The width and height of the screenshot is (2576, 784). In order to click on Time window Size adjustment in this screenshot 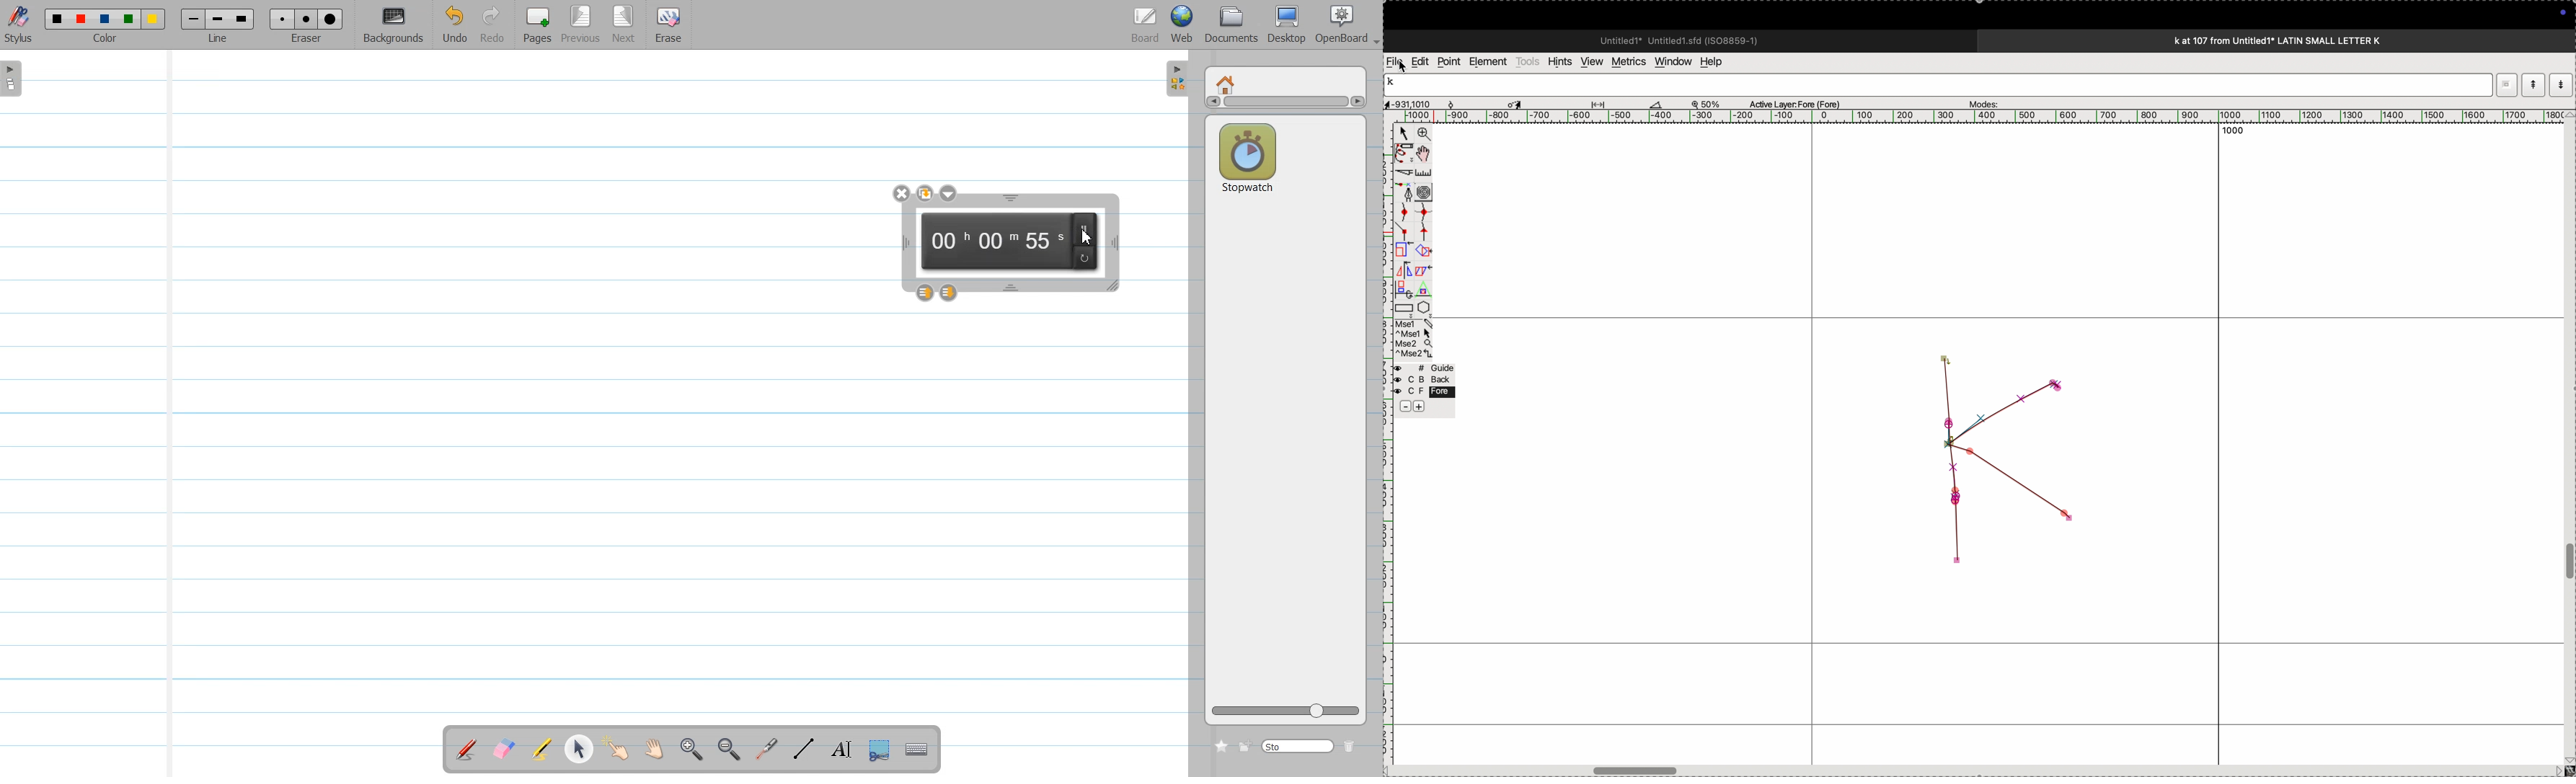, I will do `click(1114, 287)`.